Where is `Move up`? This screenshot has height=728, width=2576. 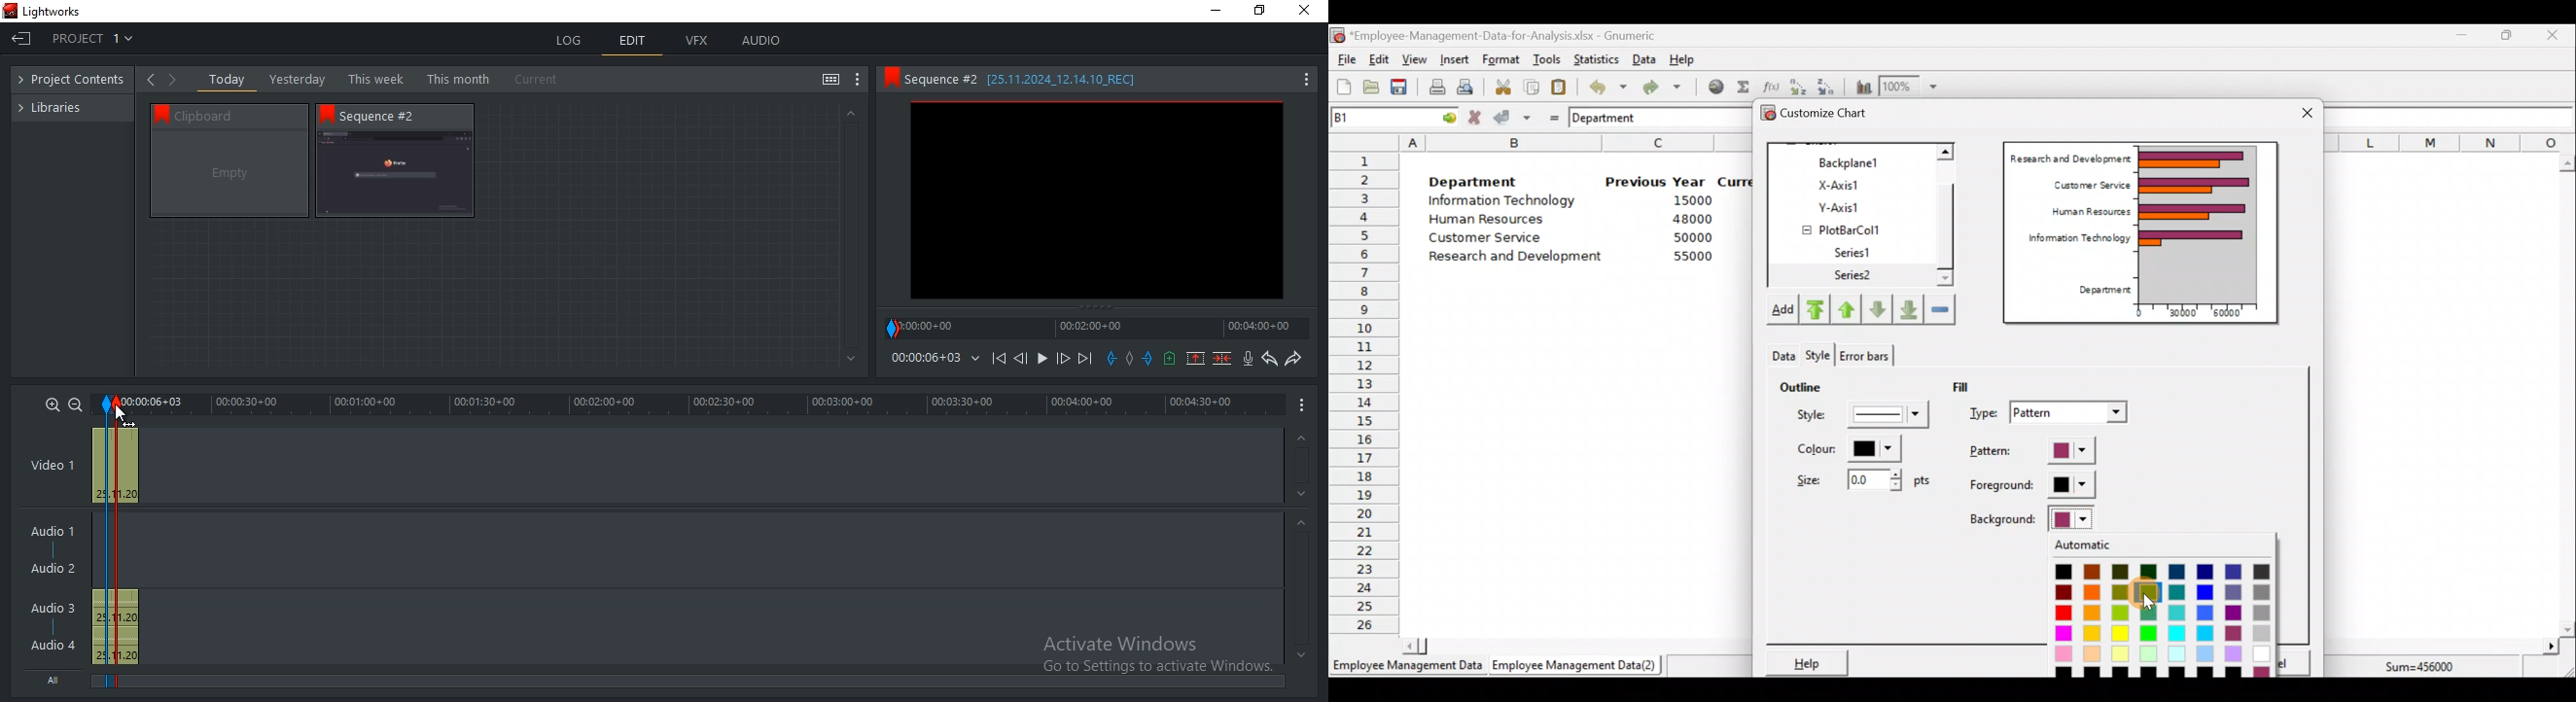
Move up is located at coordinates (1846, 307).